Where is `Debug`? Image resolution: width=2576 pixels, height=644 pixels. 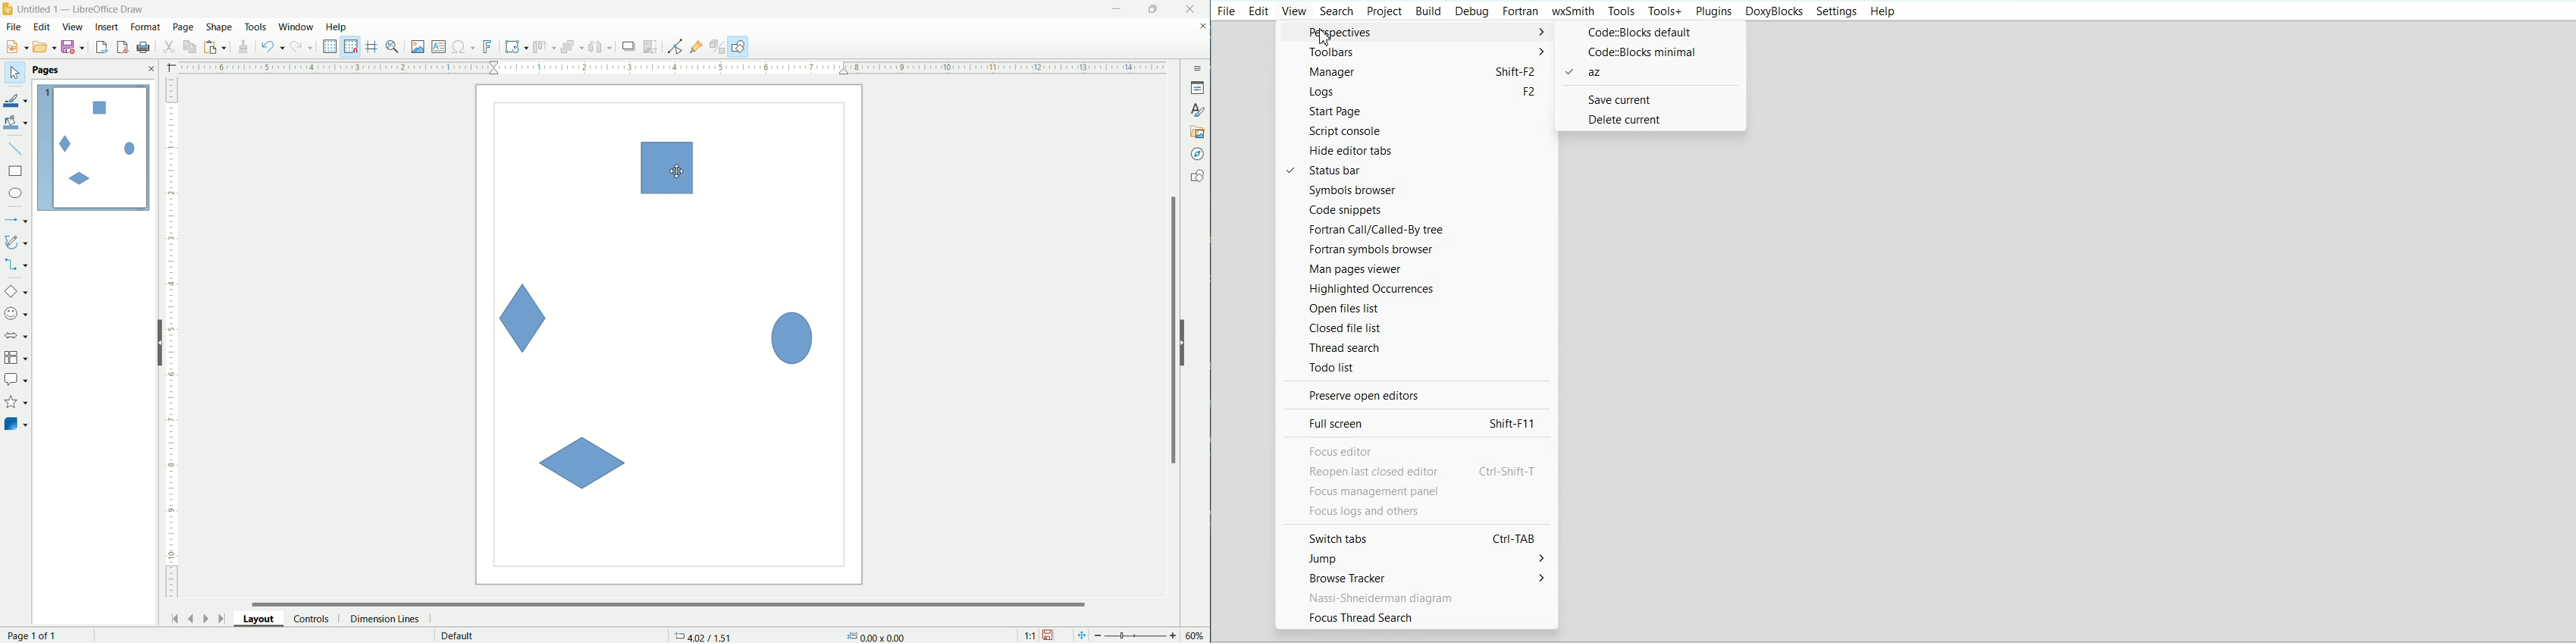
Debug is located at coordinates (1473, 11).